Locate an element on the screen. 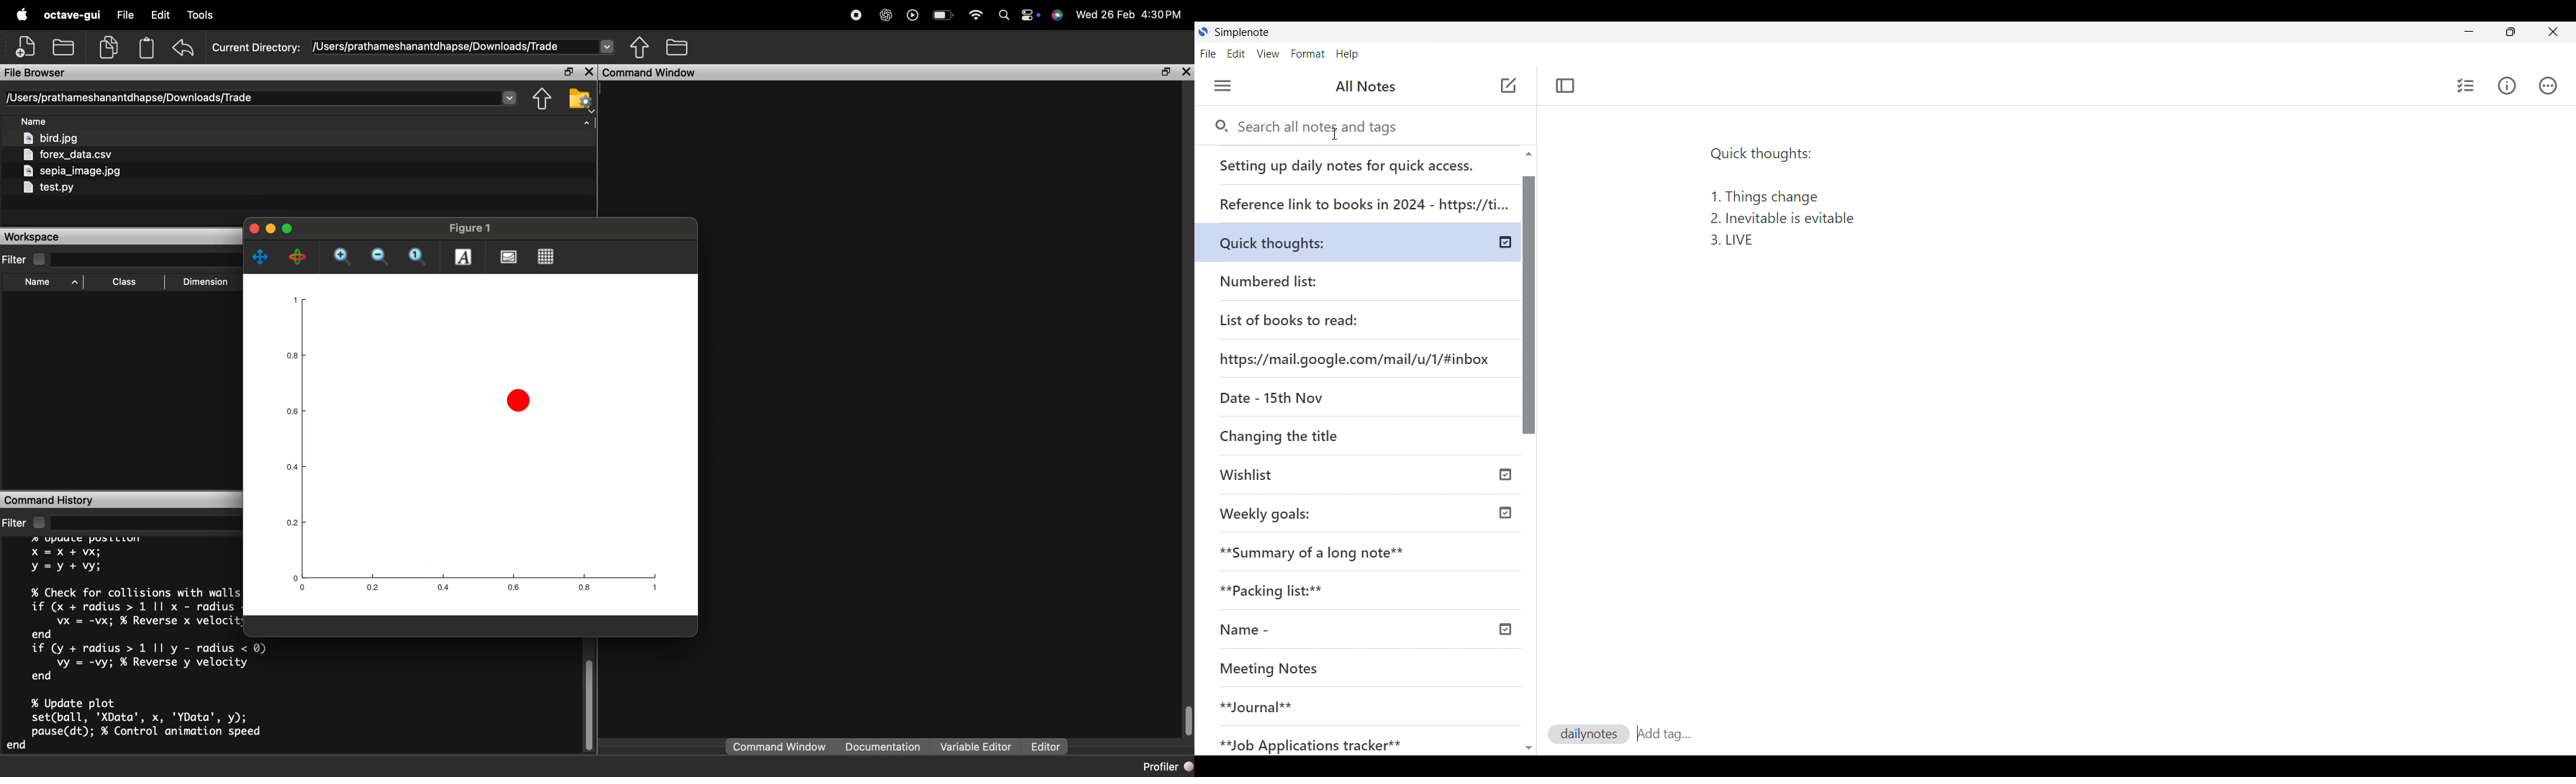  Help menu is located at coordinates (1347, 54).